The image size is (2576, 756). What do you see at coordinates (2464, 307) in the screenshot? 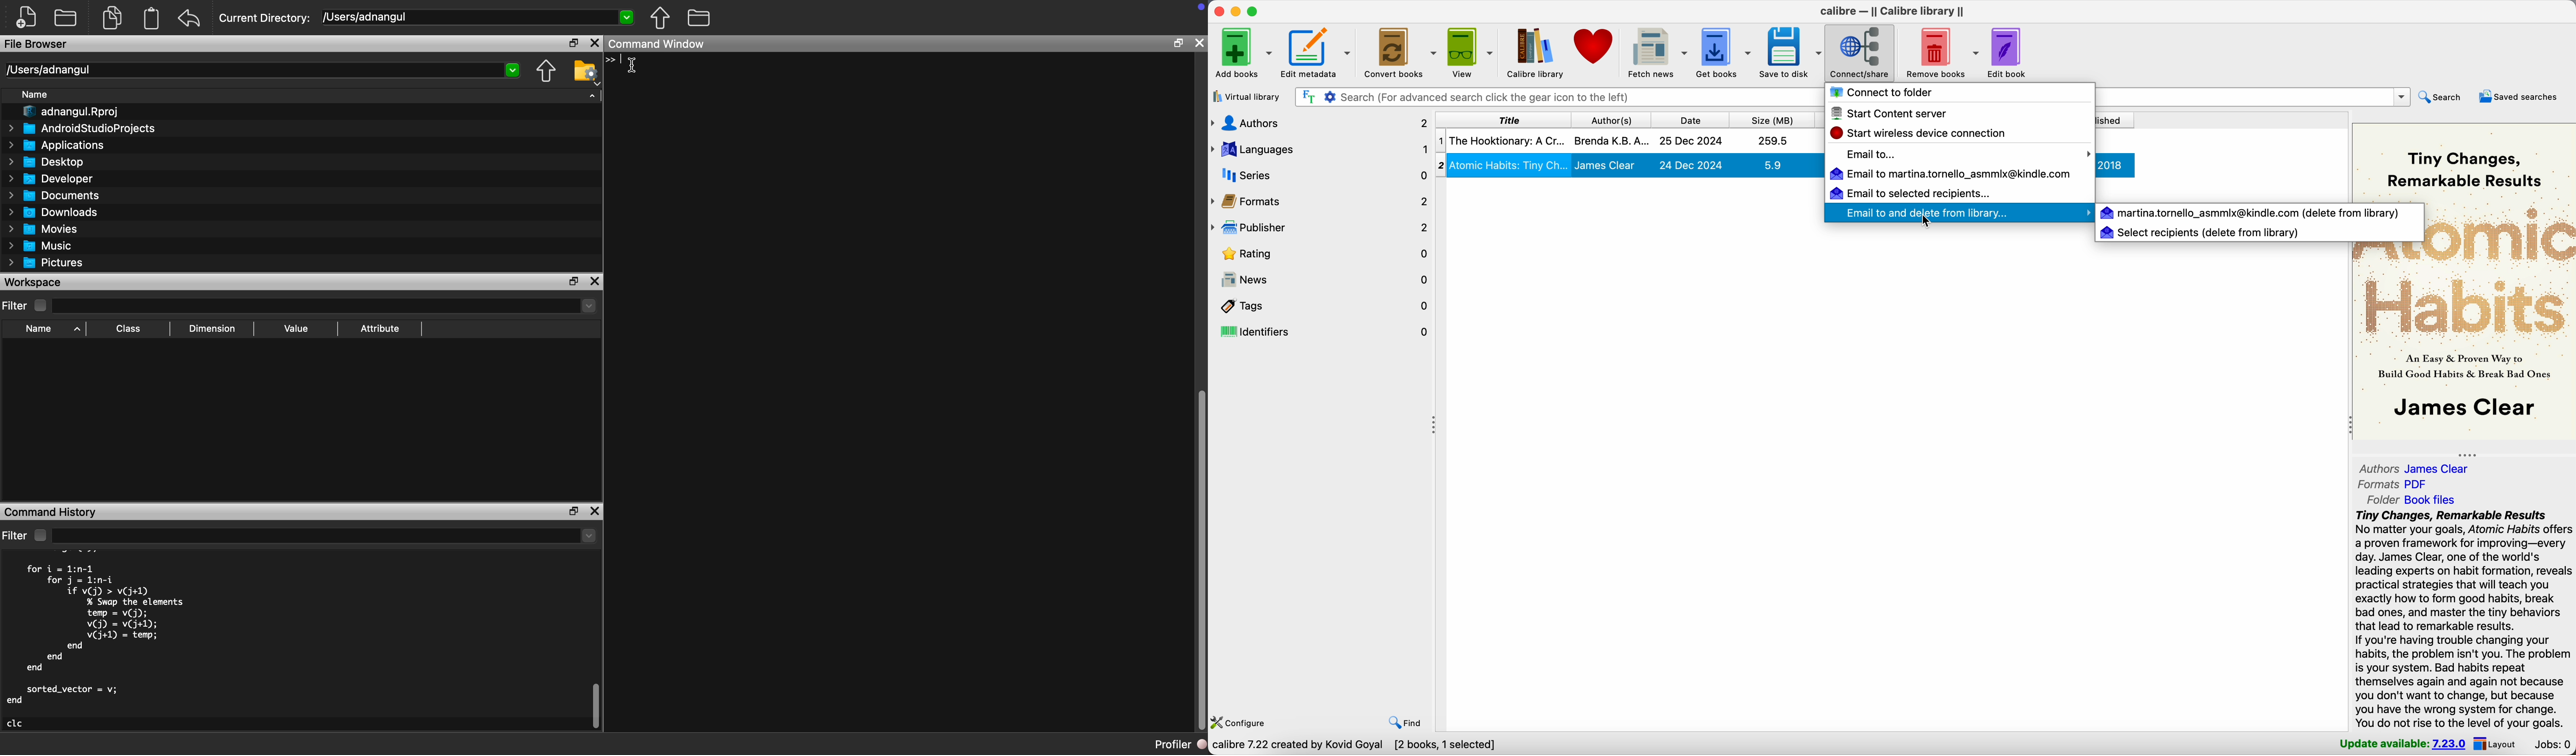
I see `Habits` at bounding box center [2464, 307].